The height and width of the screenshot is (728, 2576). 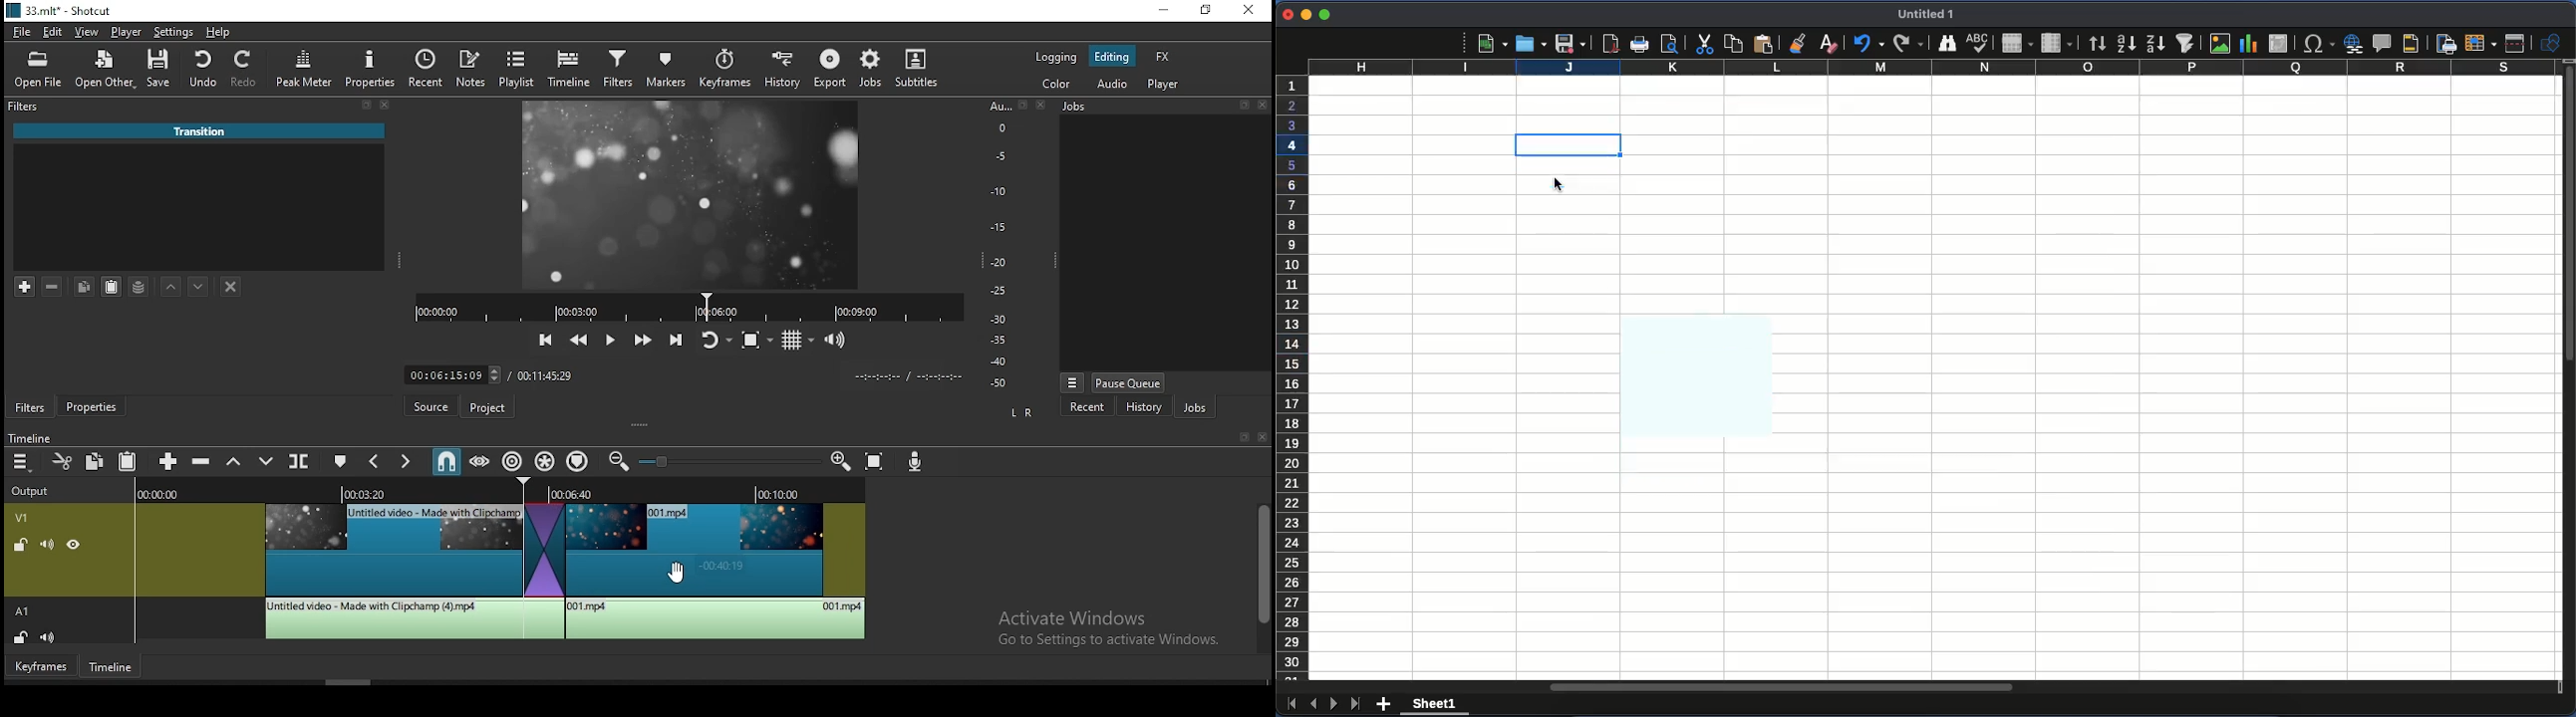 I want to click on row, so click(x=2017, y=44).